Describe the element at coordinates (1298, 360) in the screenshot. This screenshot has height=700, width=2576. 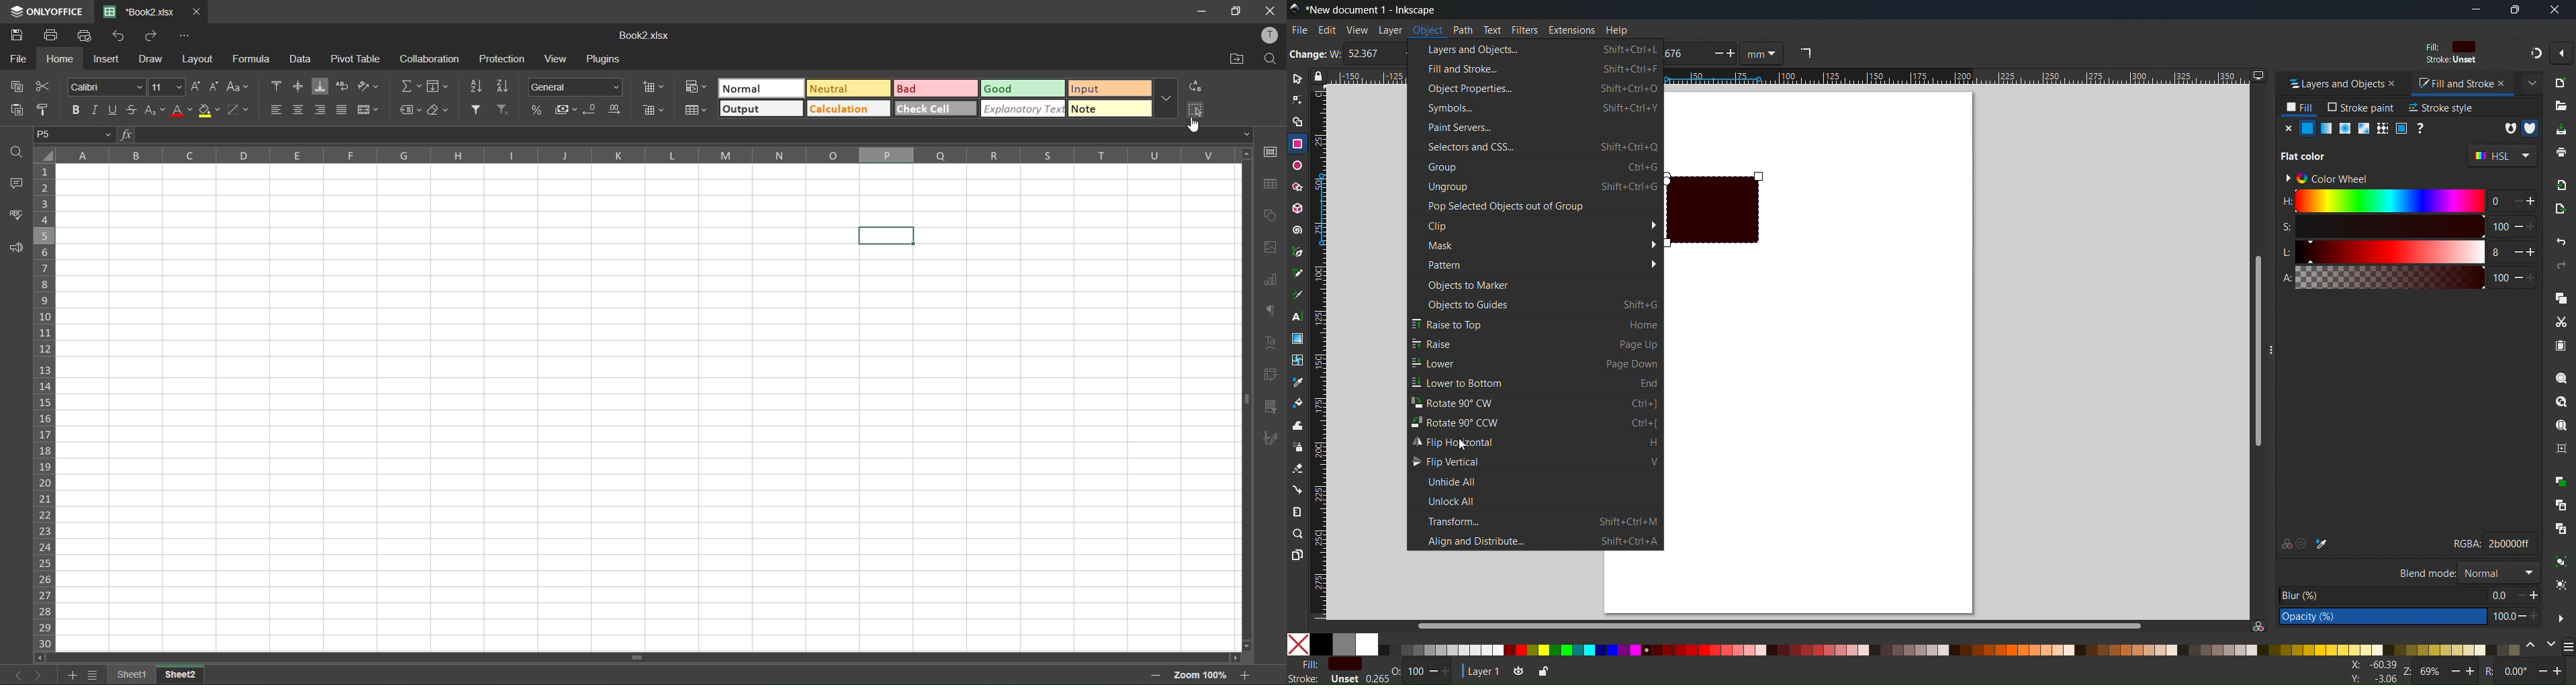
I see `Mesh tool` at that location.